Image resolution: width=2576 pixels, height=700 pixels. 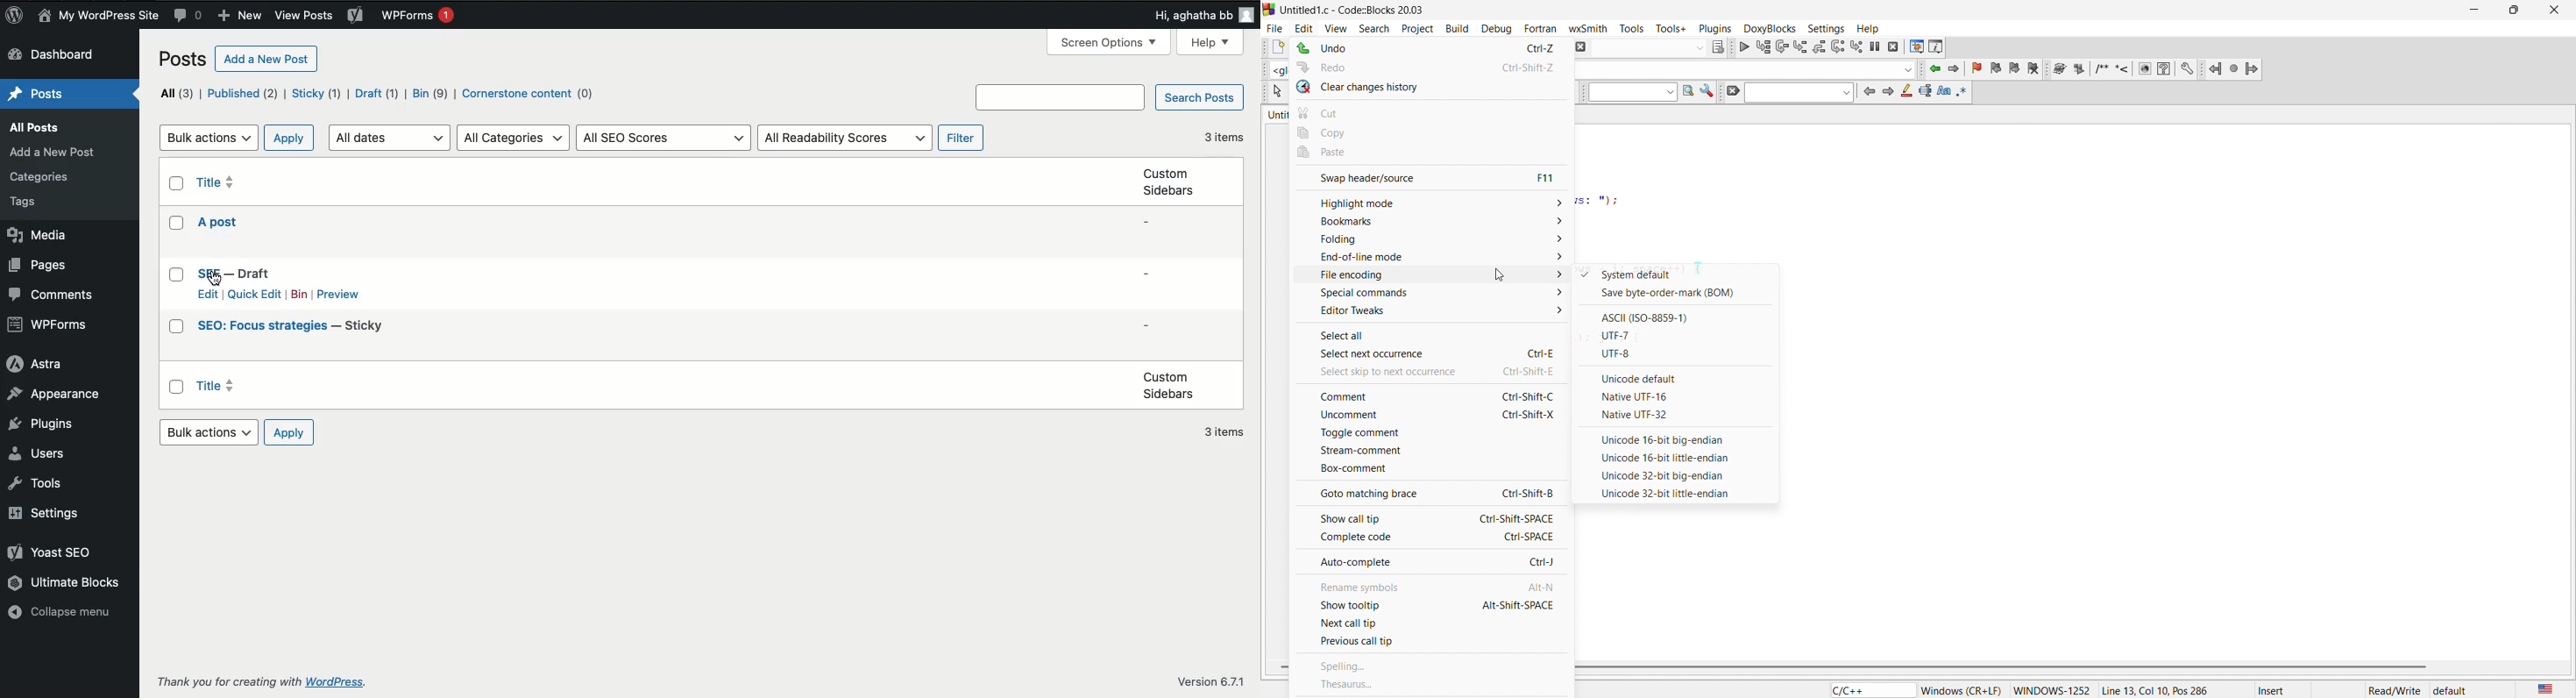 I want to click on folding, so click(x=1431, y=241).